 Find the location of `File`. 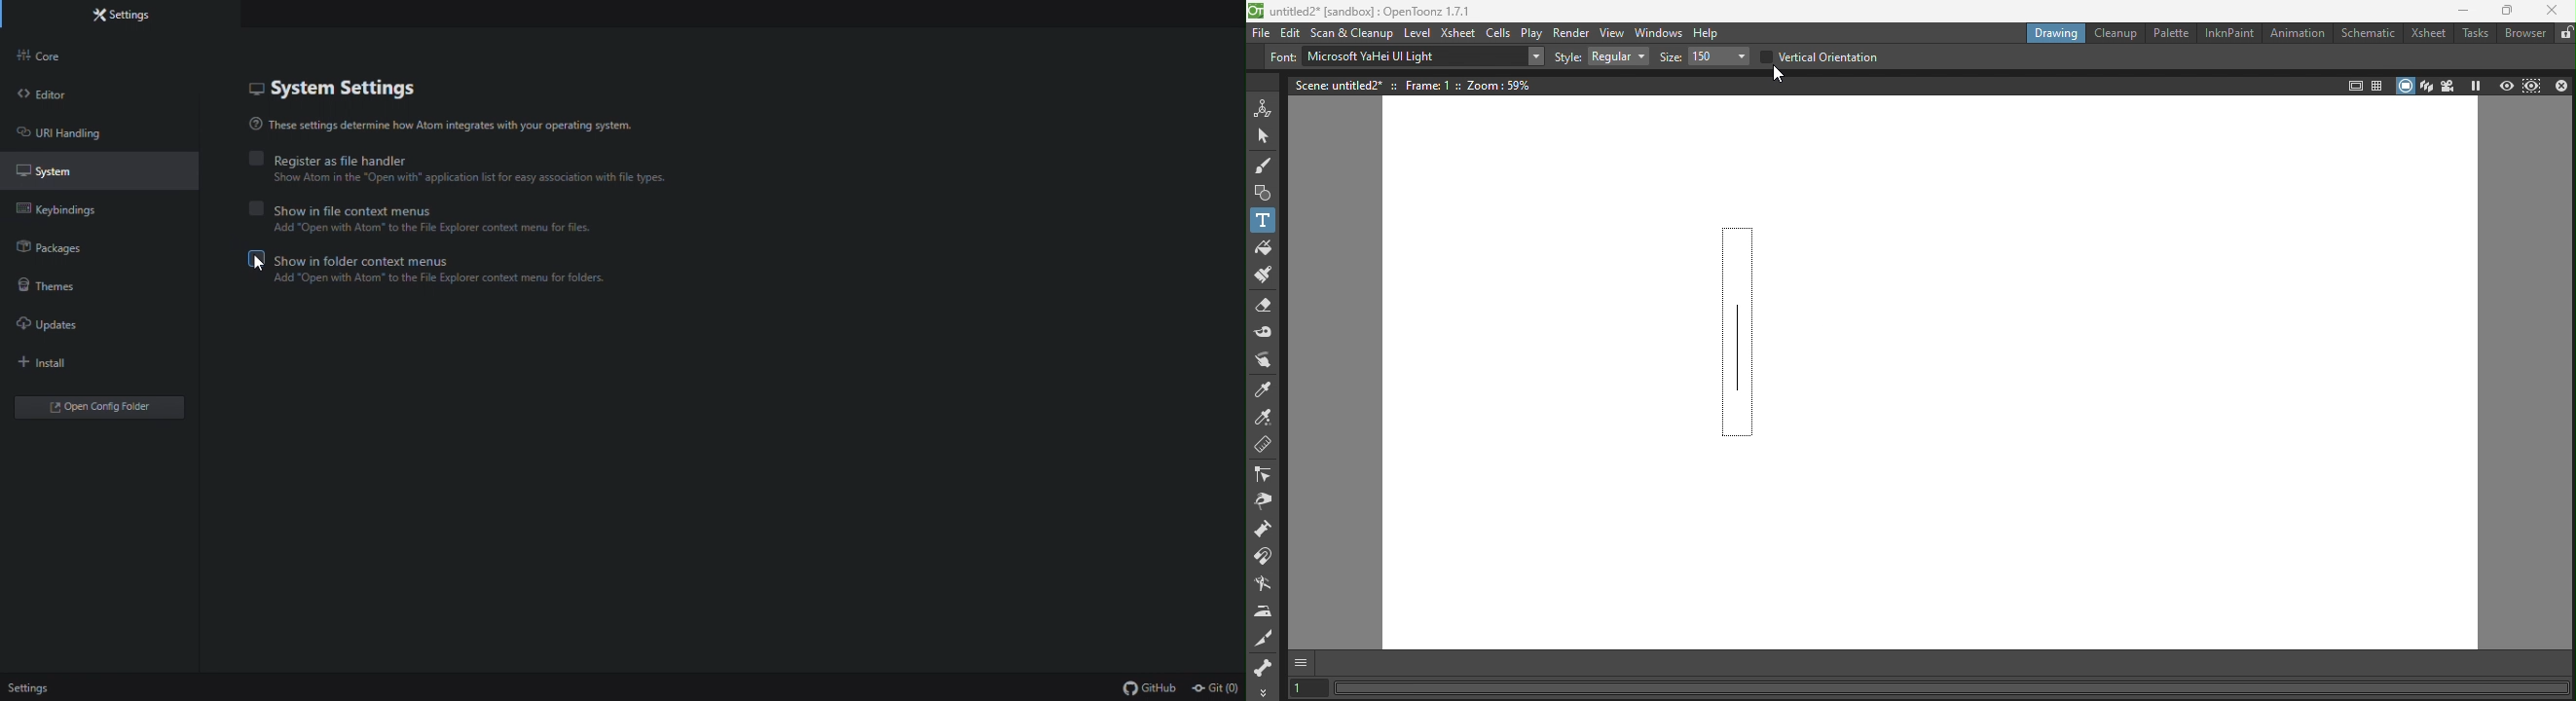

File is located at coordinates (1261, 33).